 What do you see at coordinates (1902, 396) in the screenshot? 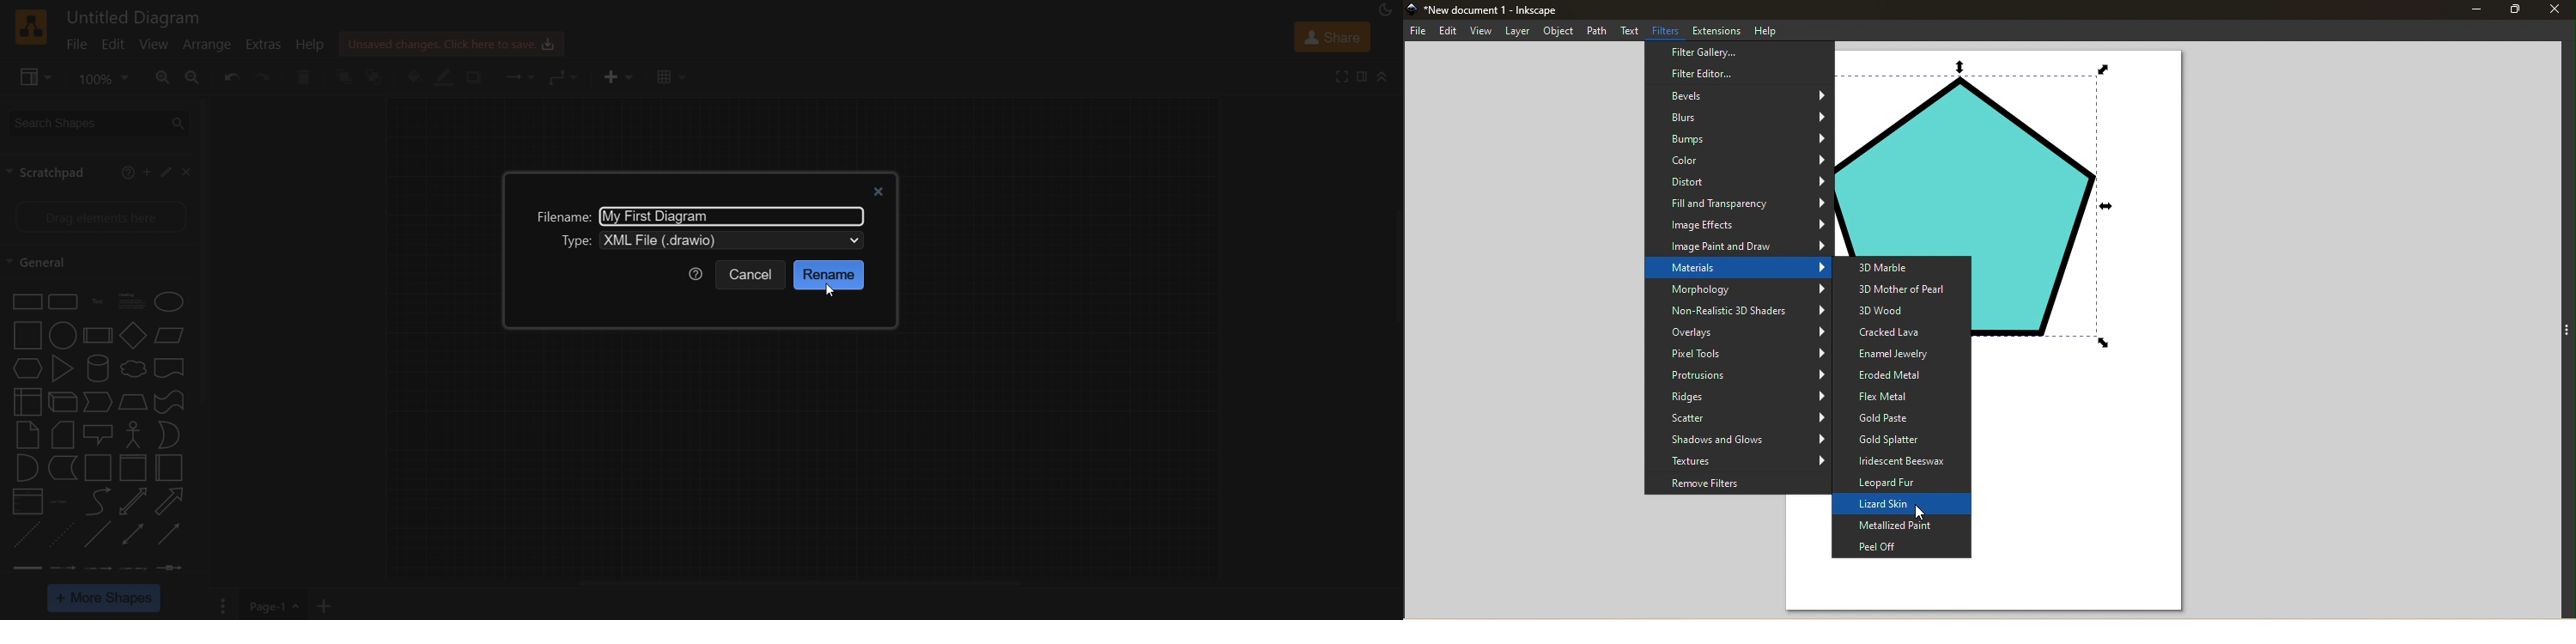
I see `Flex Metal` at bounding box center [1902, 396].